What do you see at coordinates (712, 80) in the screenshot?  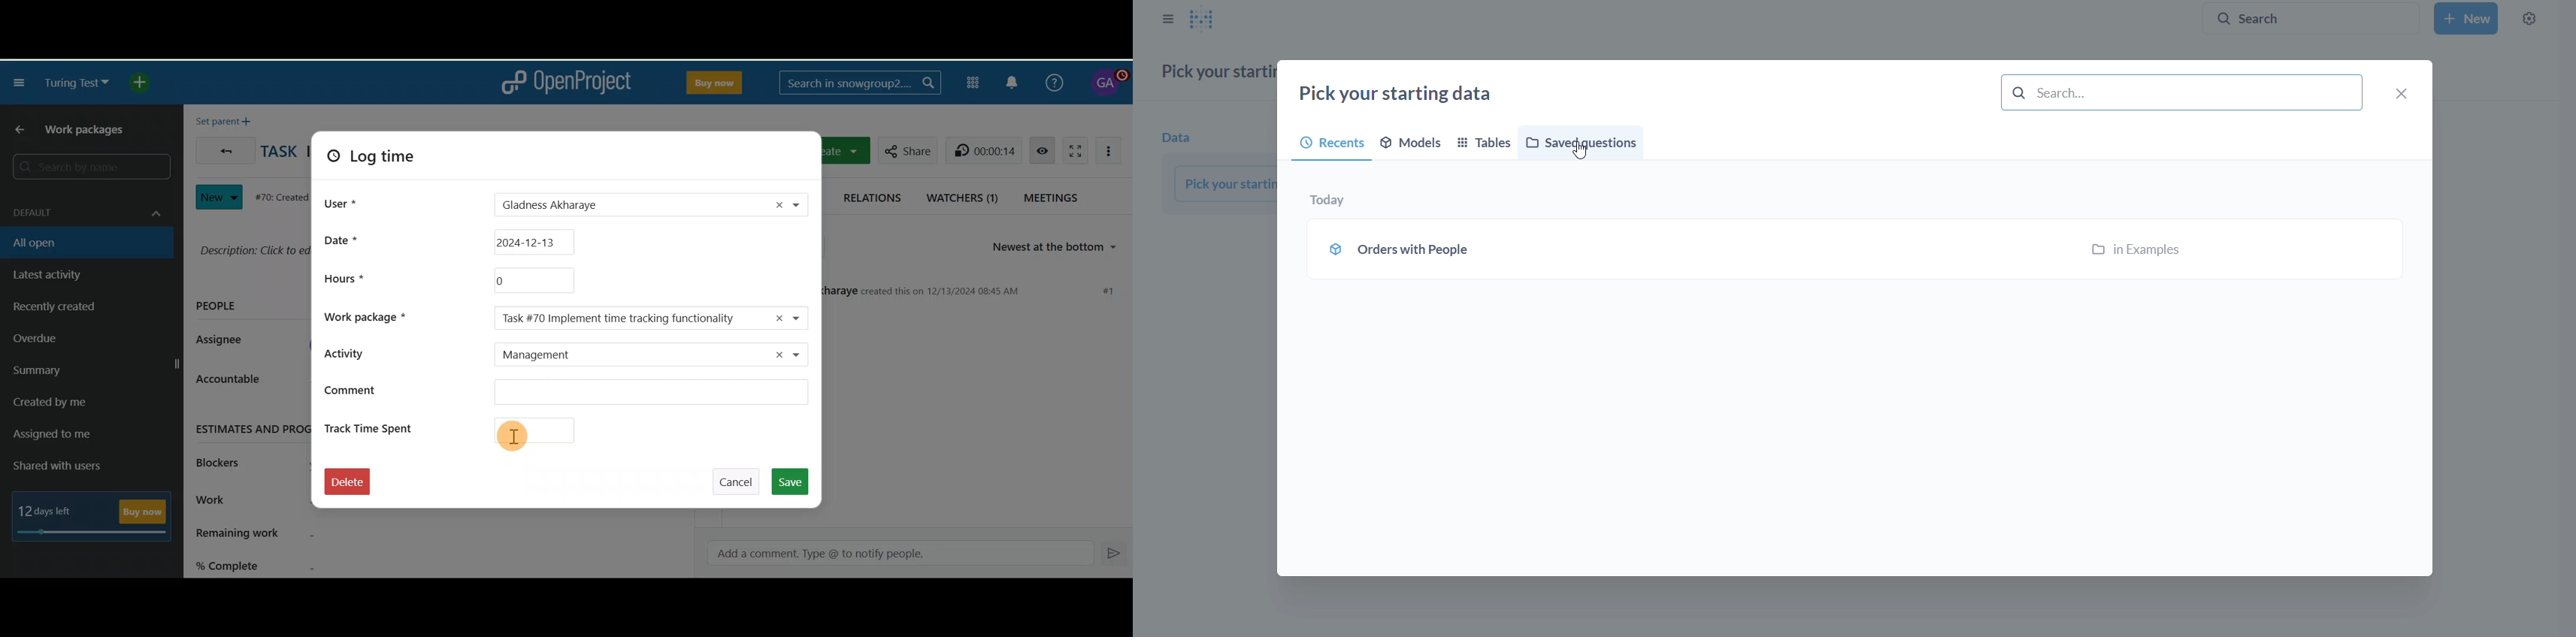 I see `Buy Now` at bounding box center [712, 80].